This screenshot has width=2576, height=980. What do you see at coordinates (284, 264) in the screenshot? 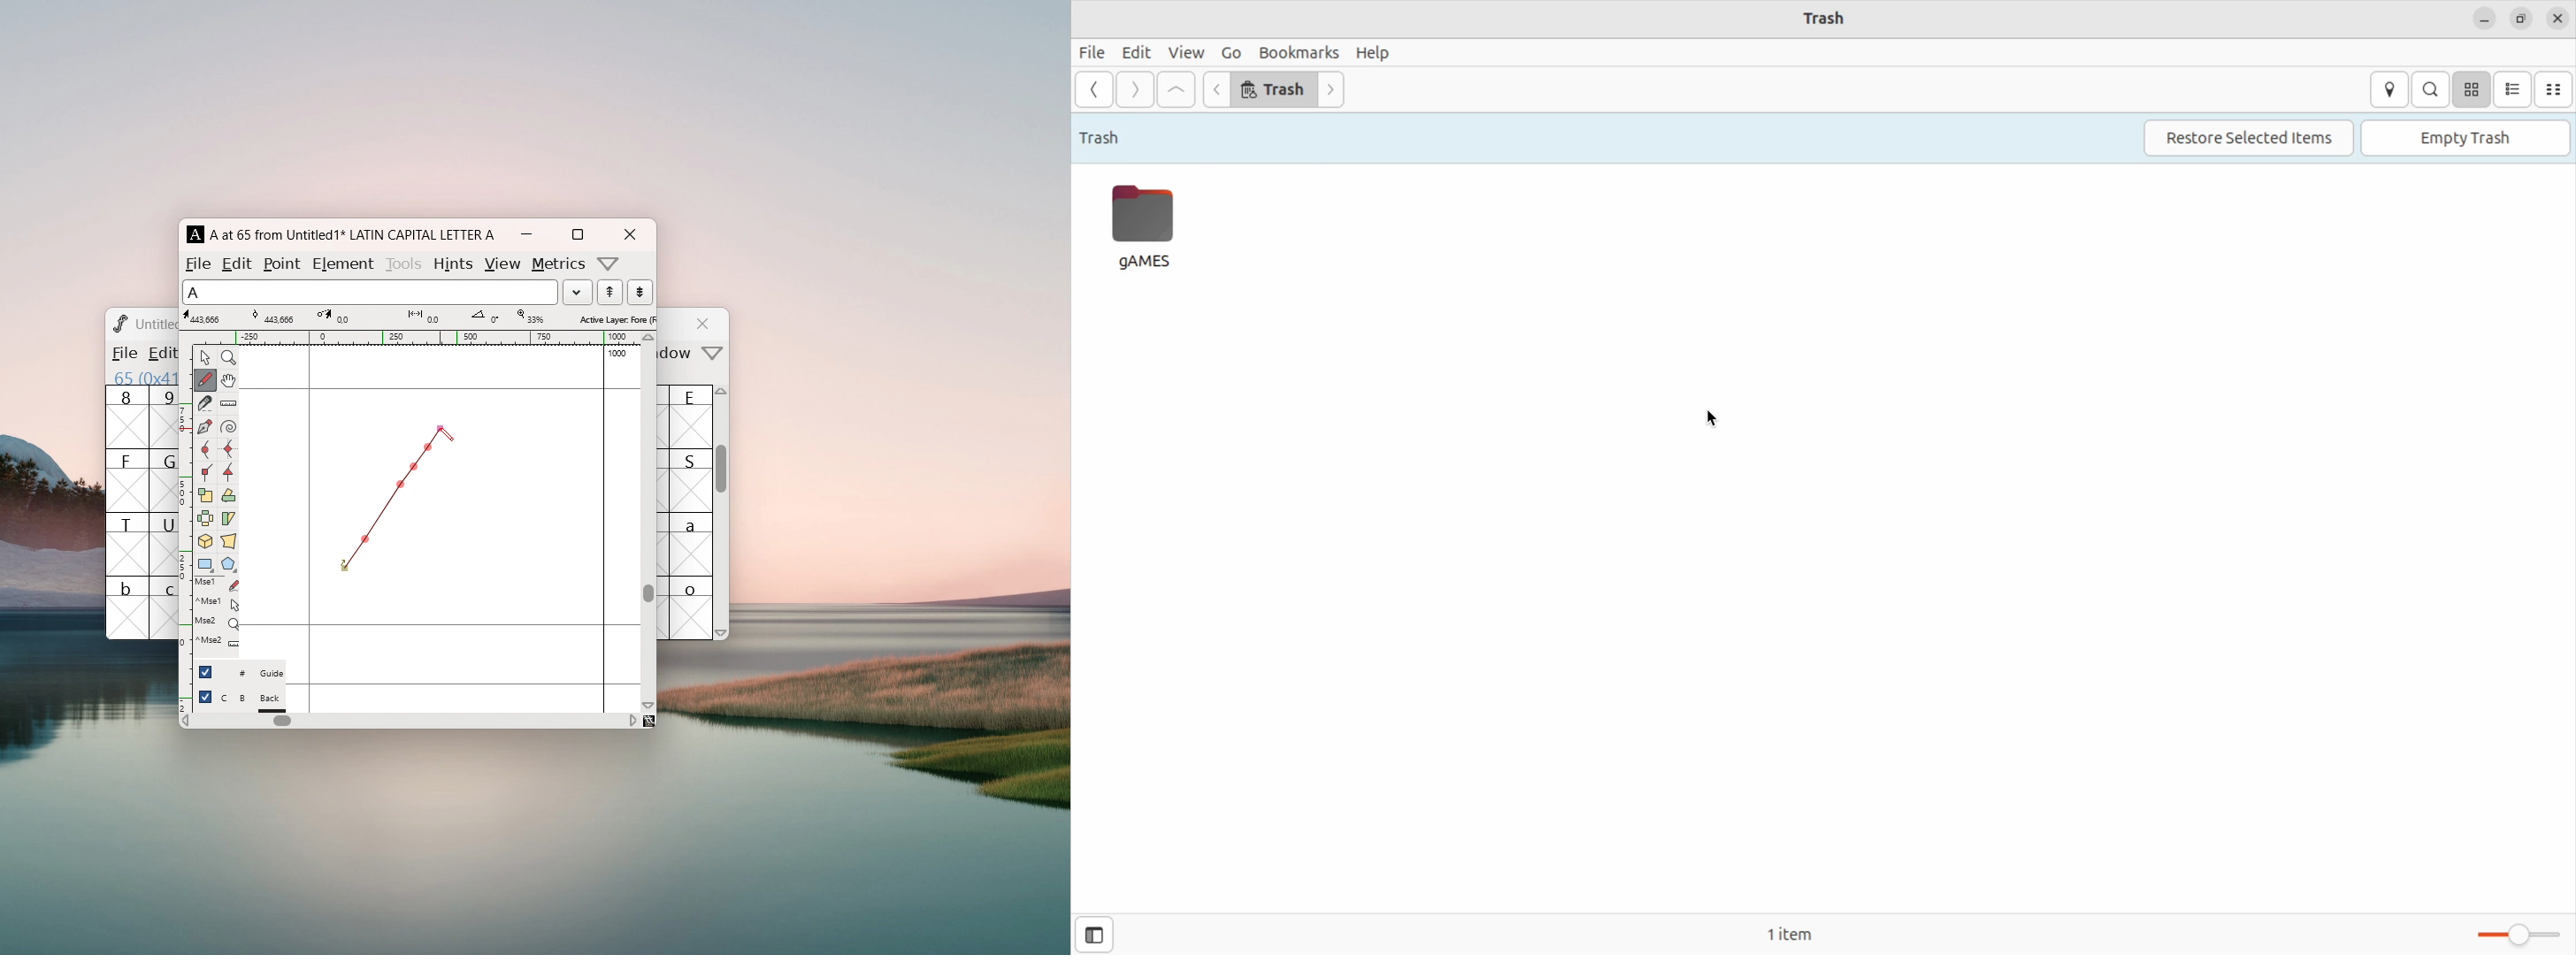
I see `point` at bounding box center [284, 264].